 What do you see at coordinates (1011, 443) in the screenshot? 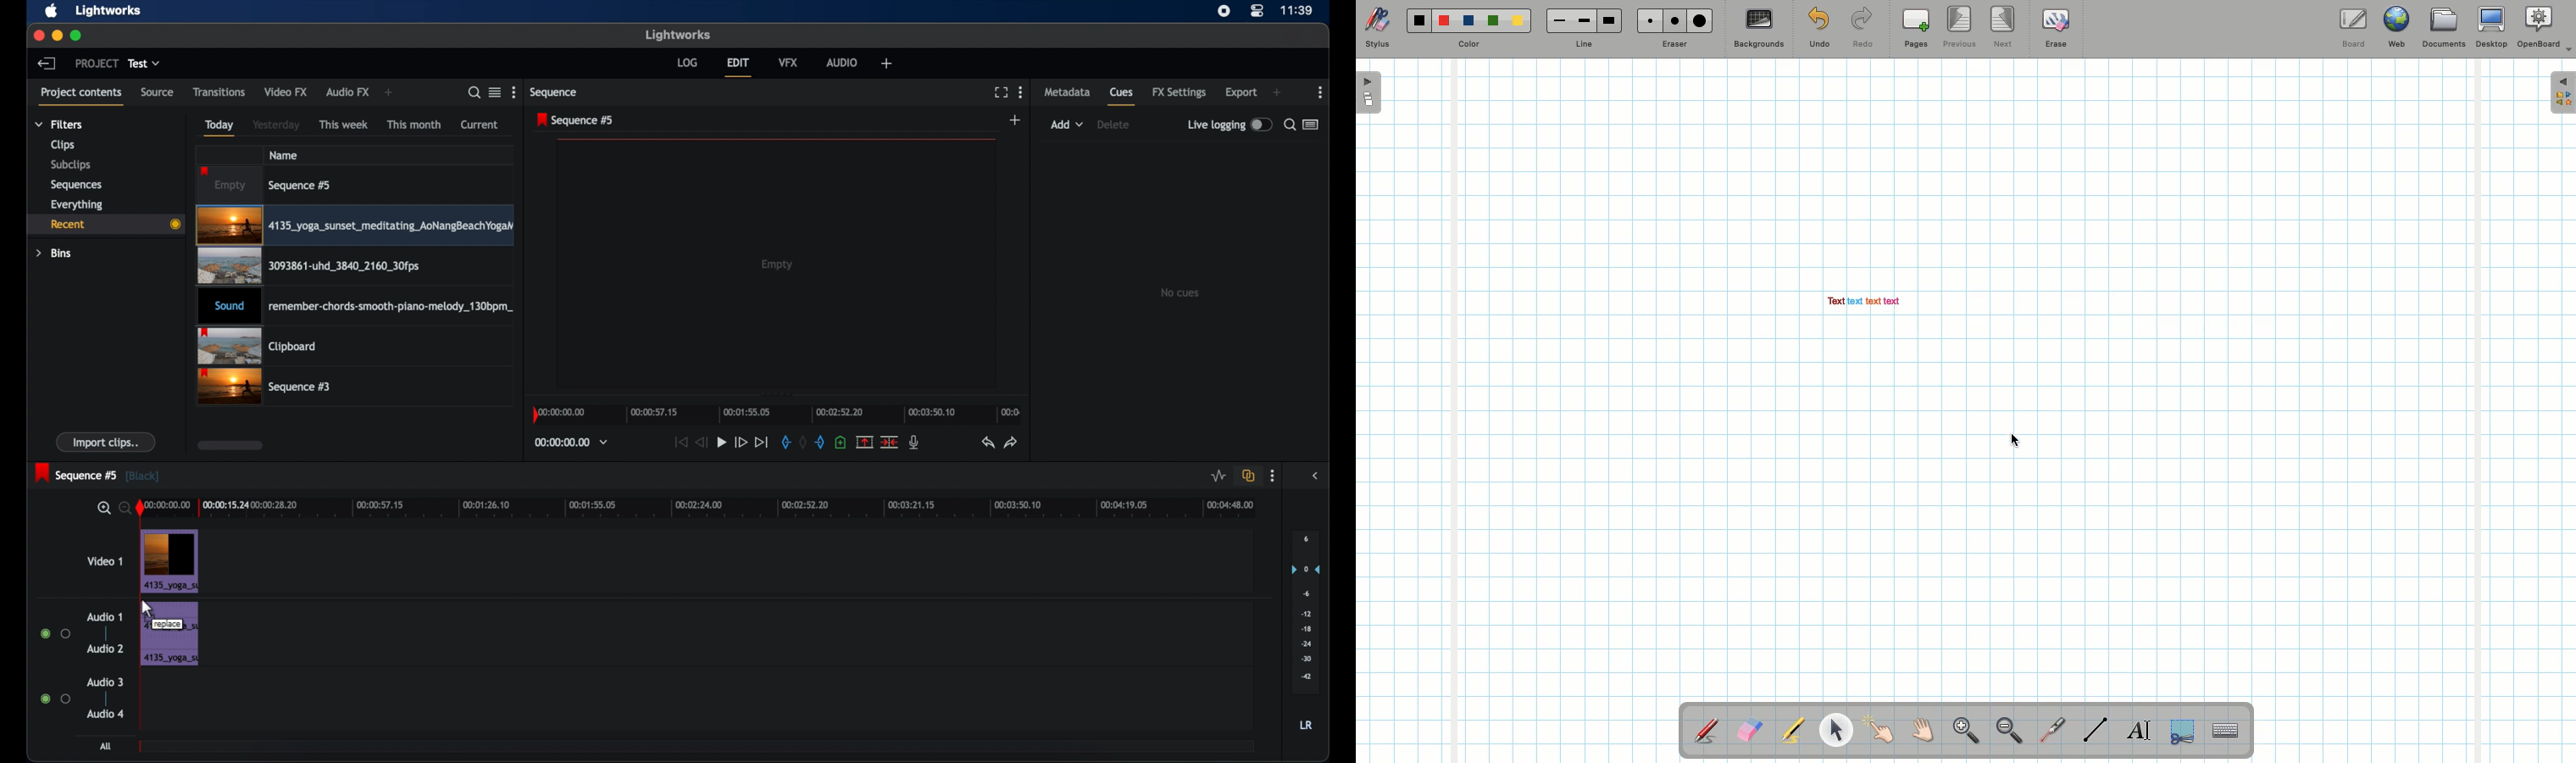
I see `redo` at bounding box center [1011, 443].